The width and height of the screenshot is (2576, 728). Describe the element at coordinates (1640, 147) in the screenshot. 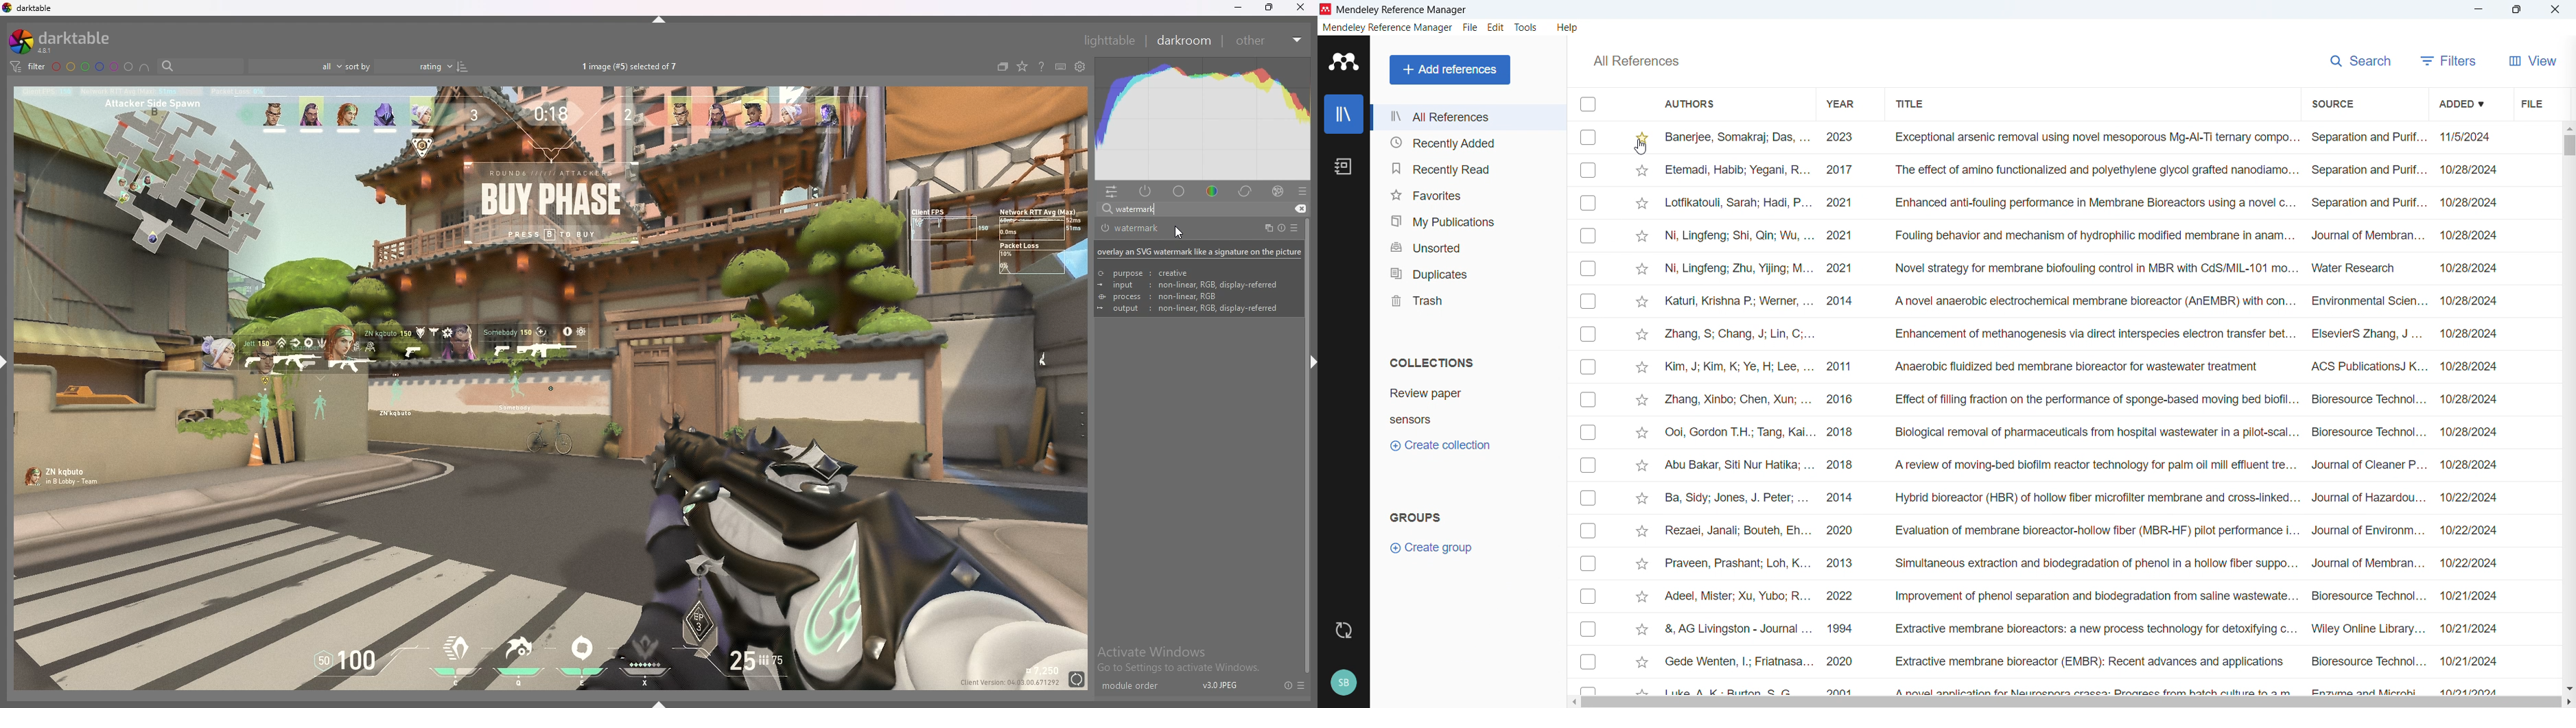

I see `Cursor ` at that location.